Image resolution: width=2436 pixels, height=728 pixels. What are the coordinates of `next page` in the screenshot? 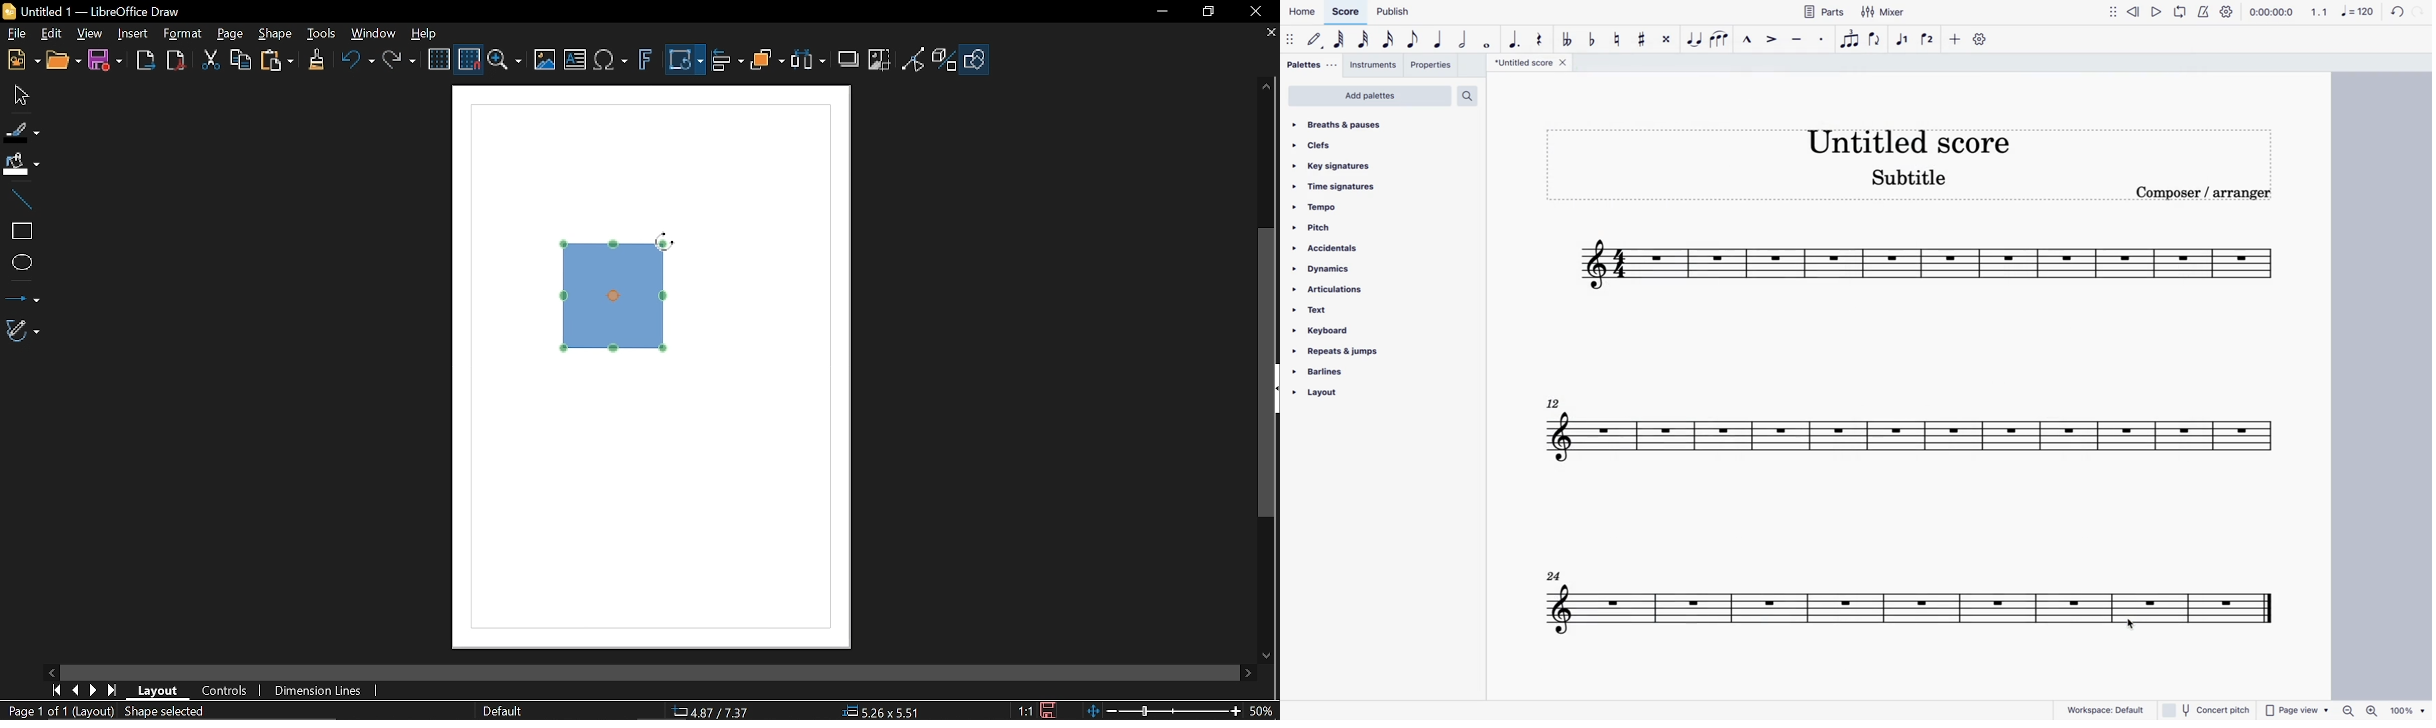 It's located at (93, 689).